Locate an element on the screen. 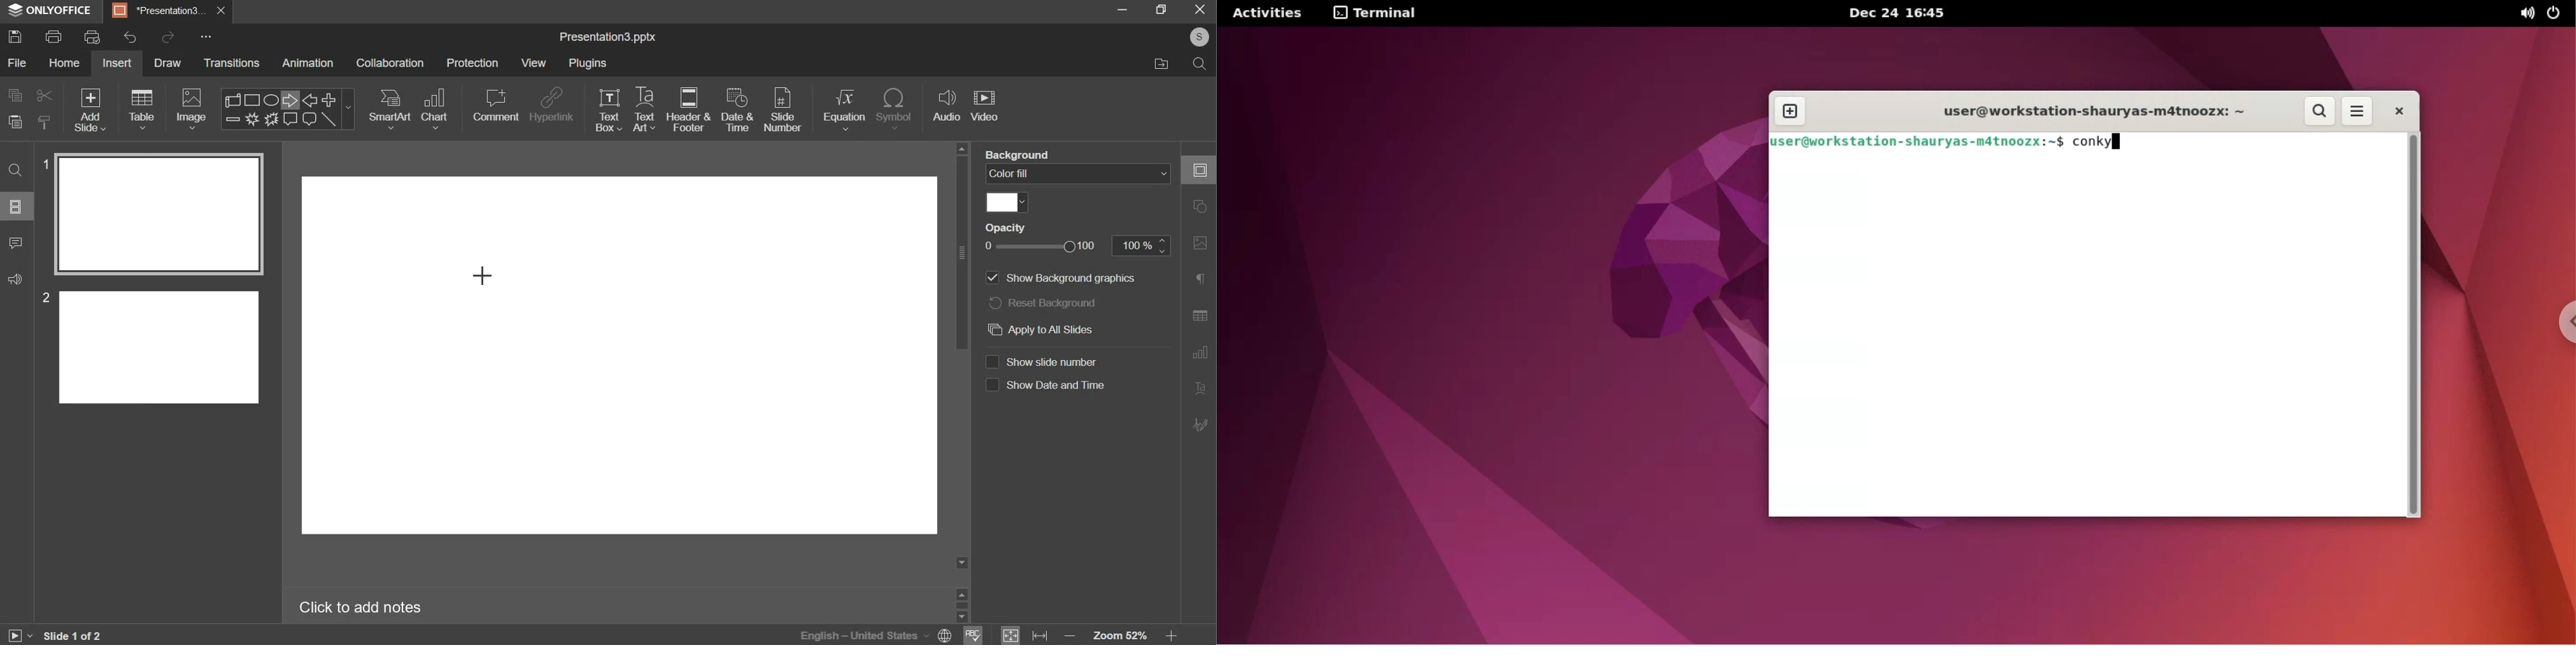 The height and width of the screenshot is (672, 2576). background is located at coordinates (1018, 154).